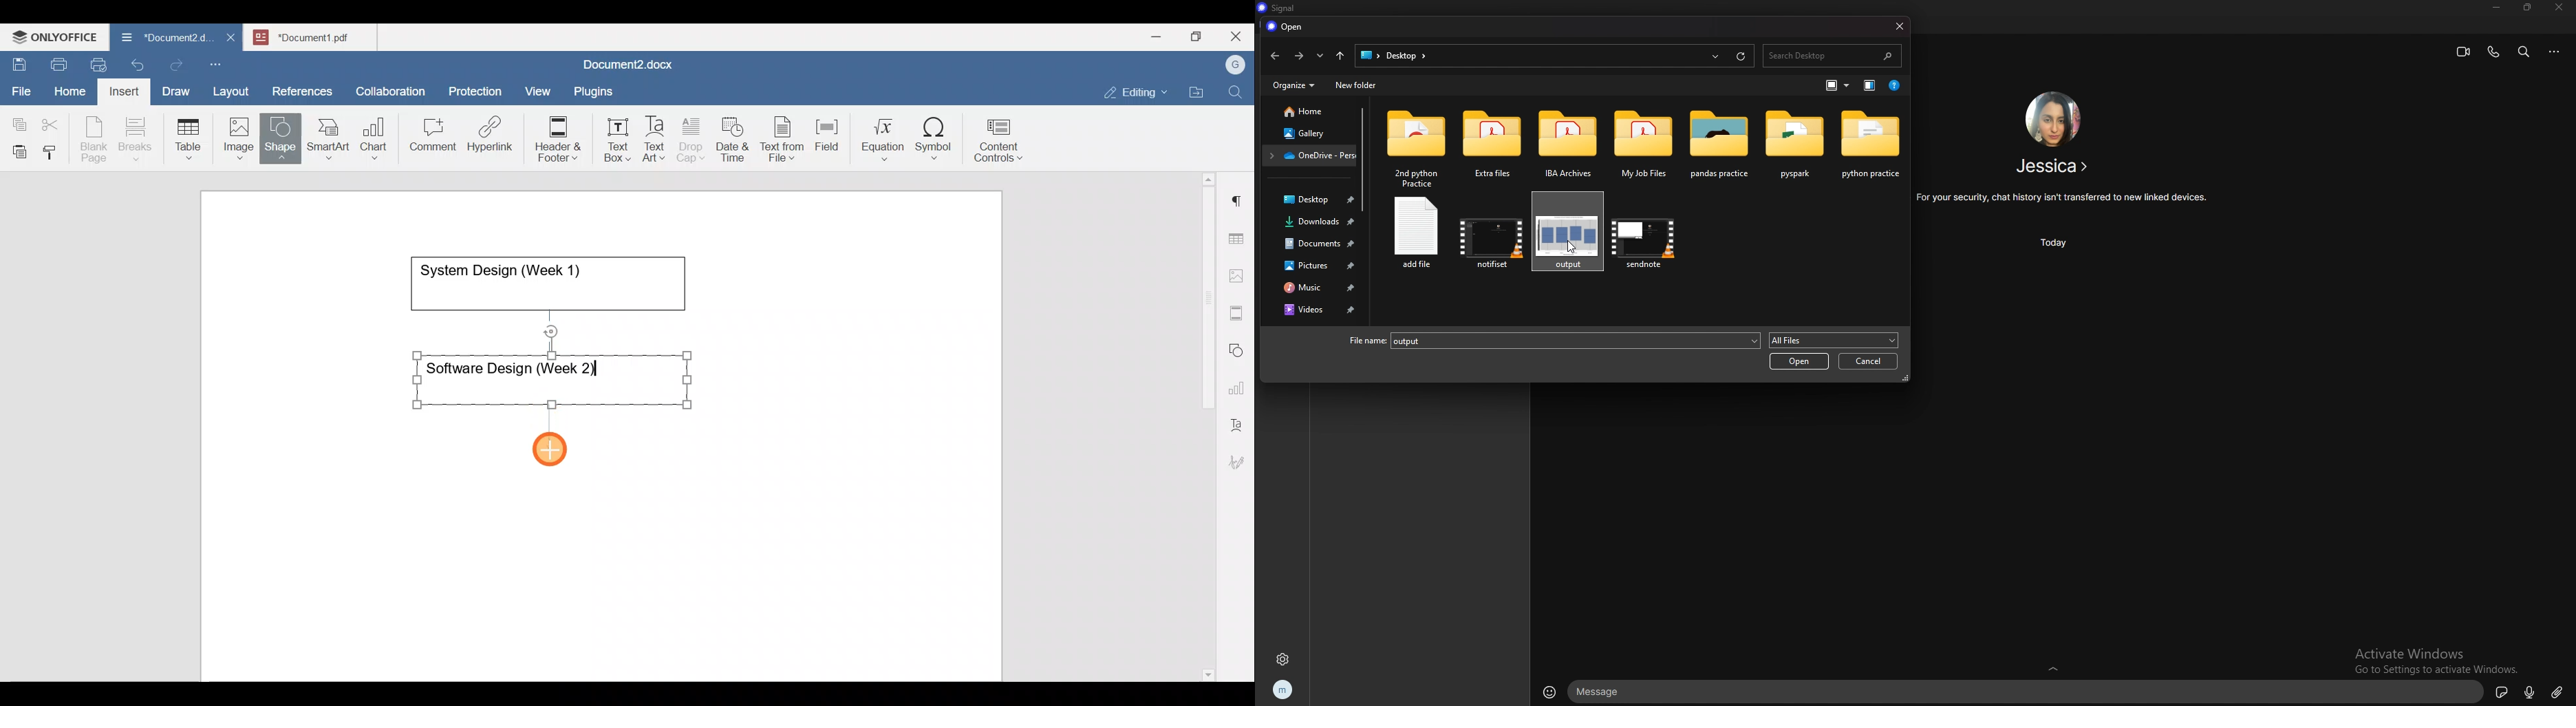 Image resolution: width=2576 pixels, height=728 pixels. Describe the element at coordinates (429, 138) in the screenshot. I see `Comment` at that location.